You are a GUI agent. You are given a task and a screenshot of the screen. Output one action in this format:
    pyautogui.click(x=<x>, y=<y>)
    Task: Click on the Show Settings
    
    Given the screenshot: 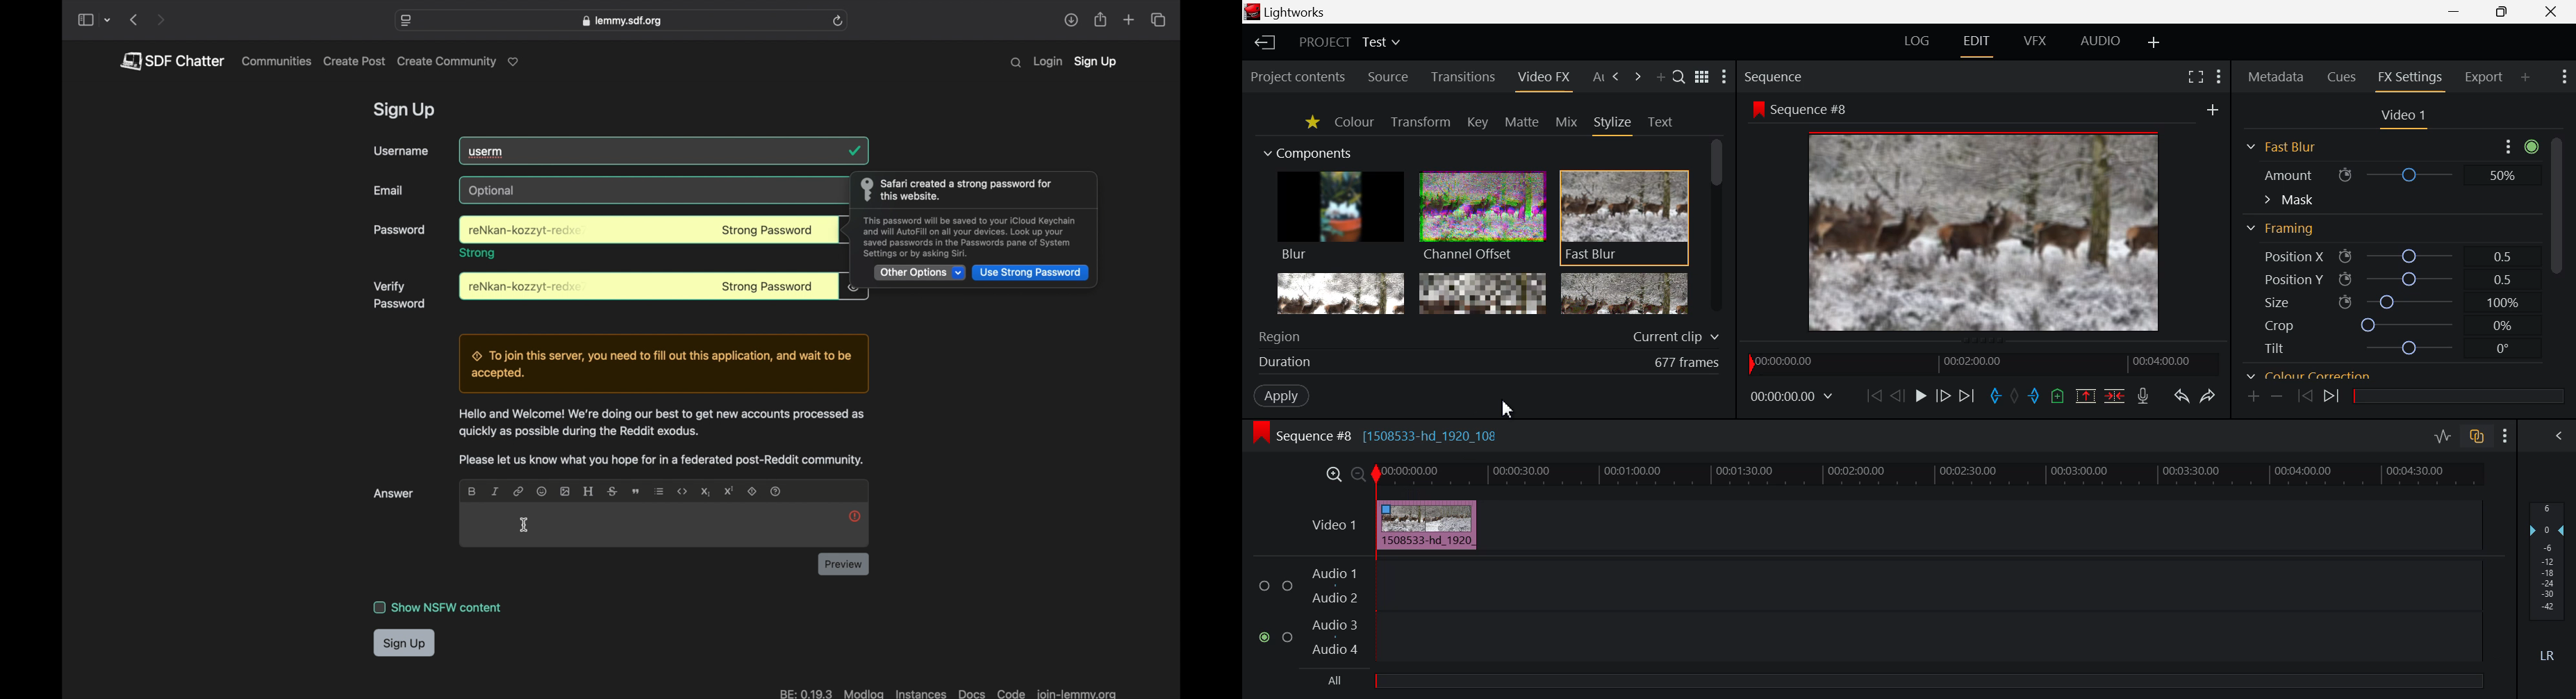 What is the action you would take?
    pyautogui.click(x=2564, y=76)
    